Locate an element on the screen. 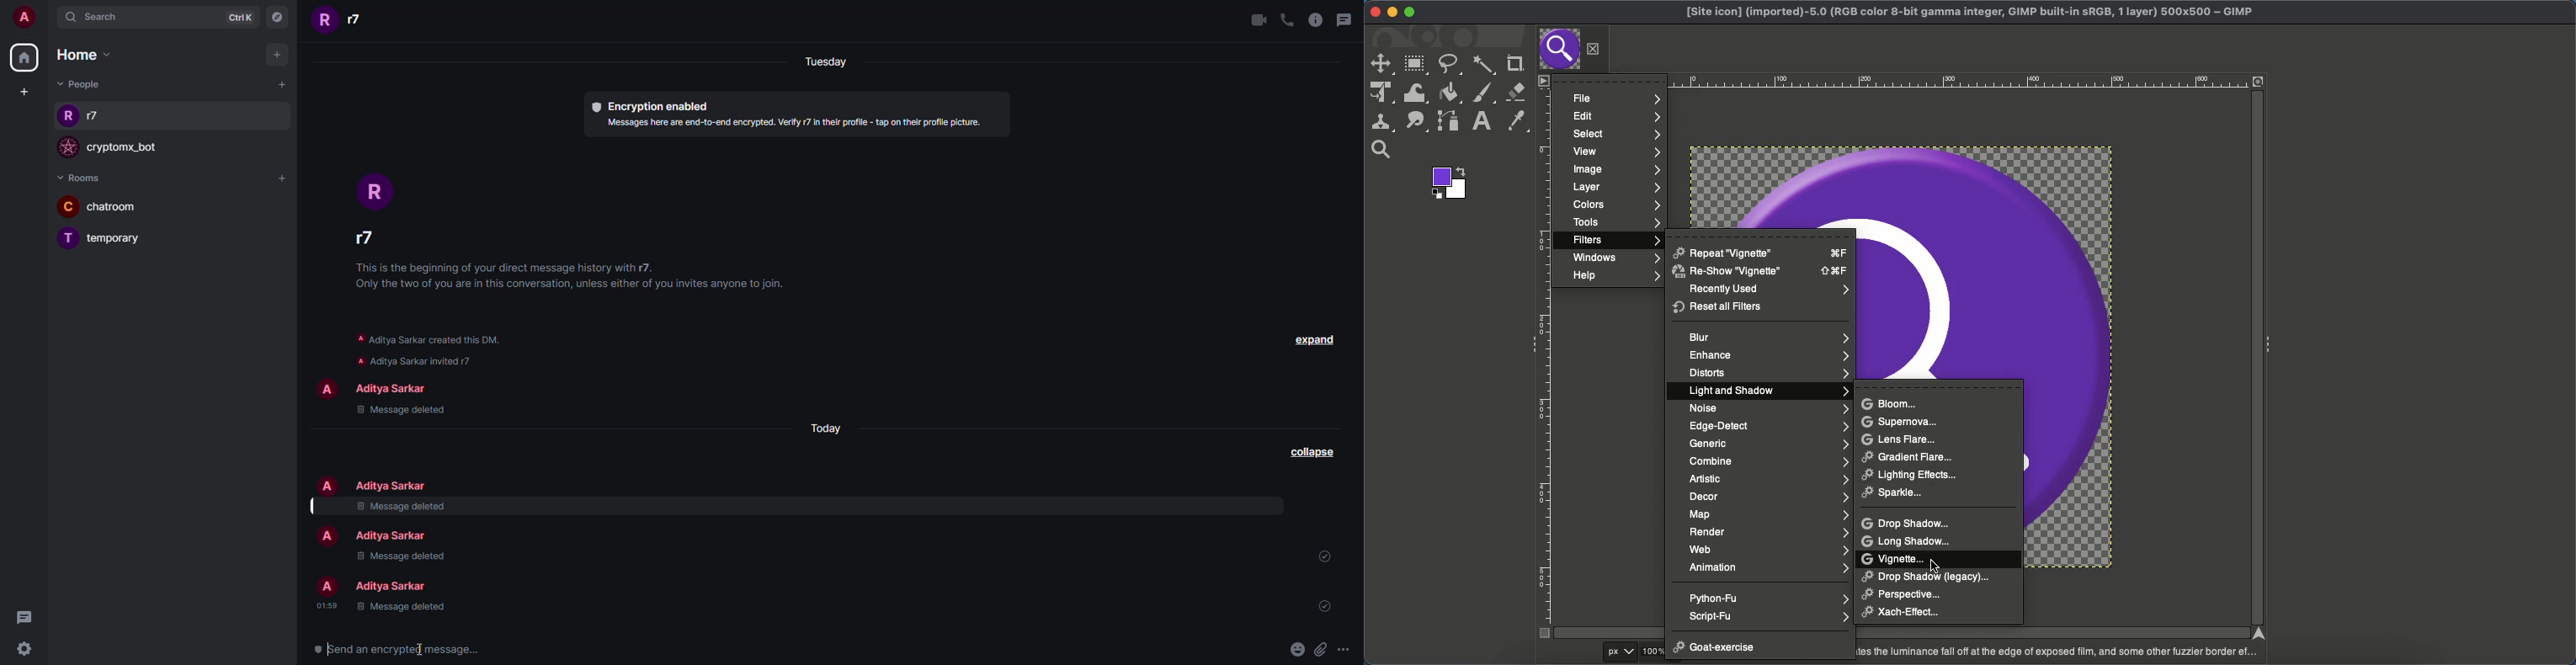 The image size is (2576, 672). emoji is located at coordinates (1296, 648).